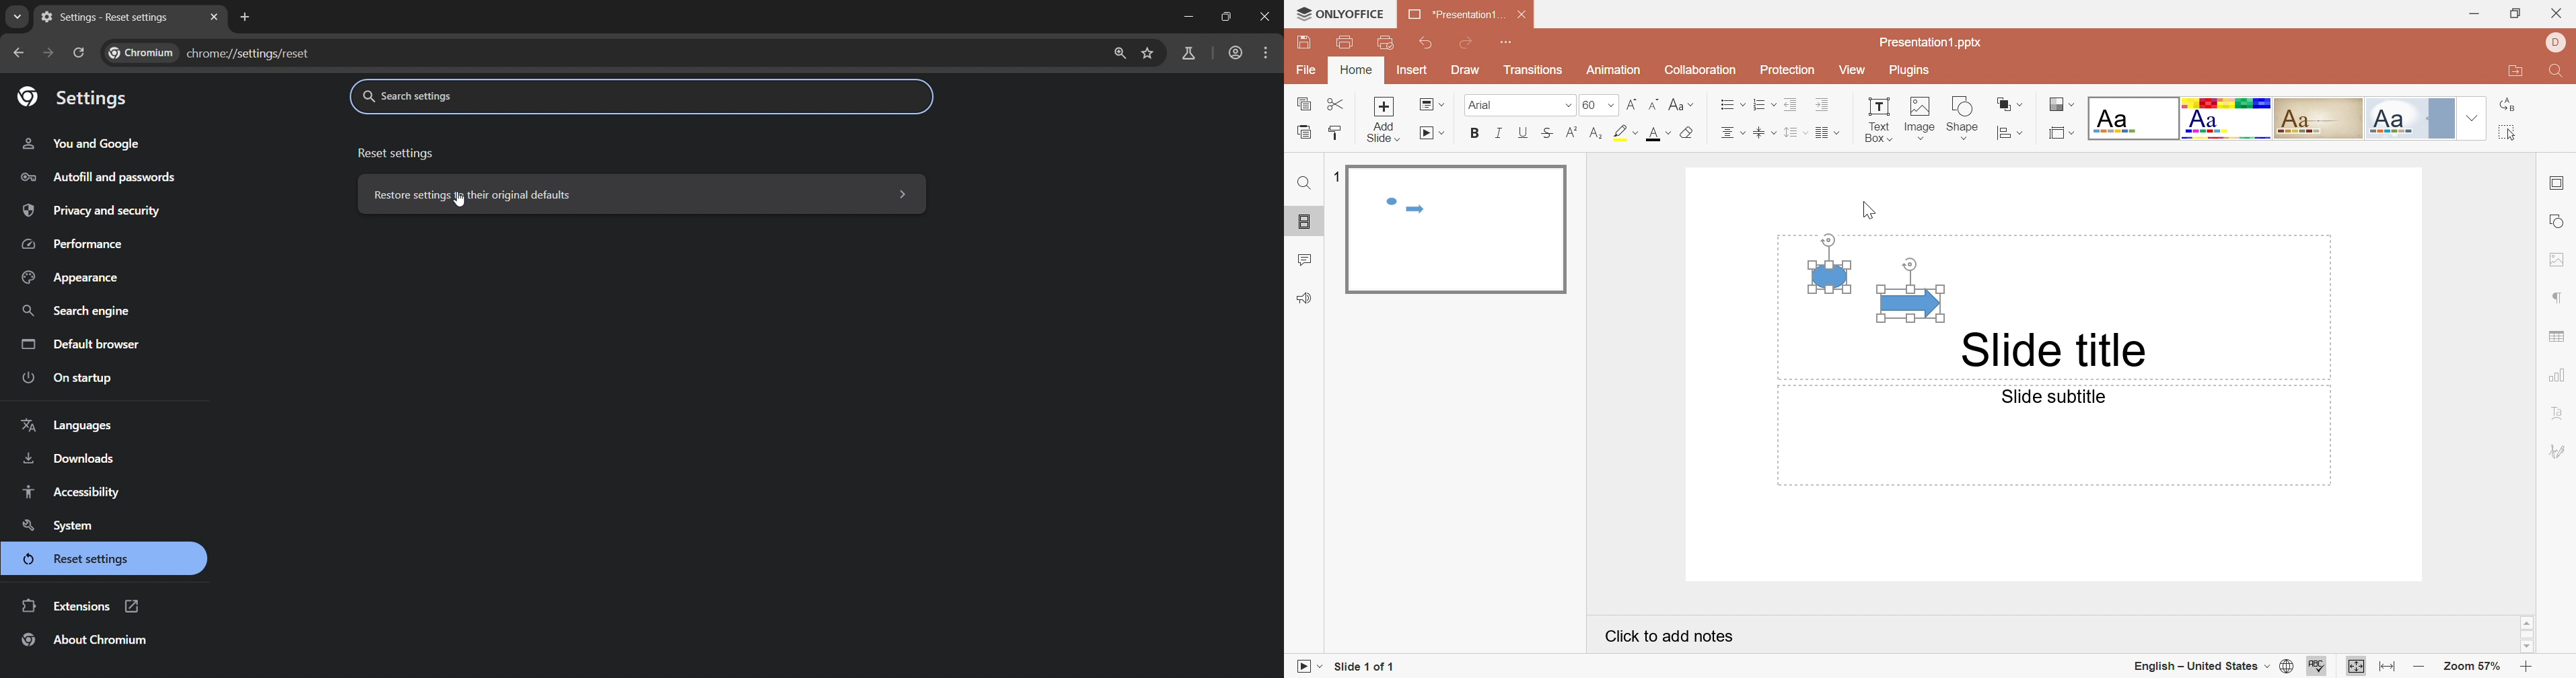 This screenshot has width=2576, height=700. What do you see at coordinates (2008, 135) in the screenshot?
I see `Align shape` at bounding box center [2008, 135].